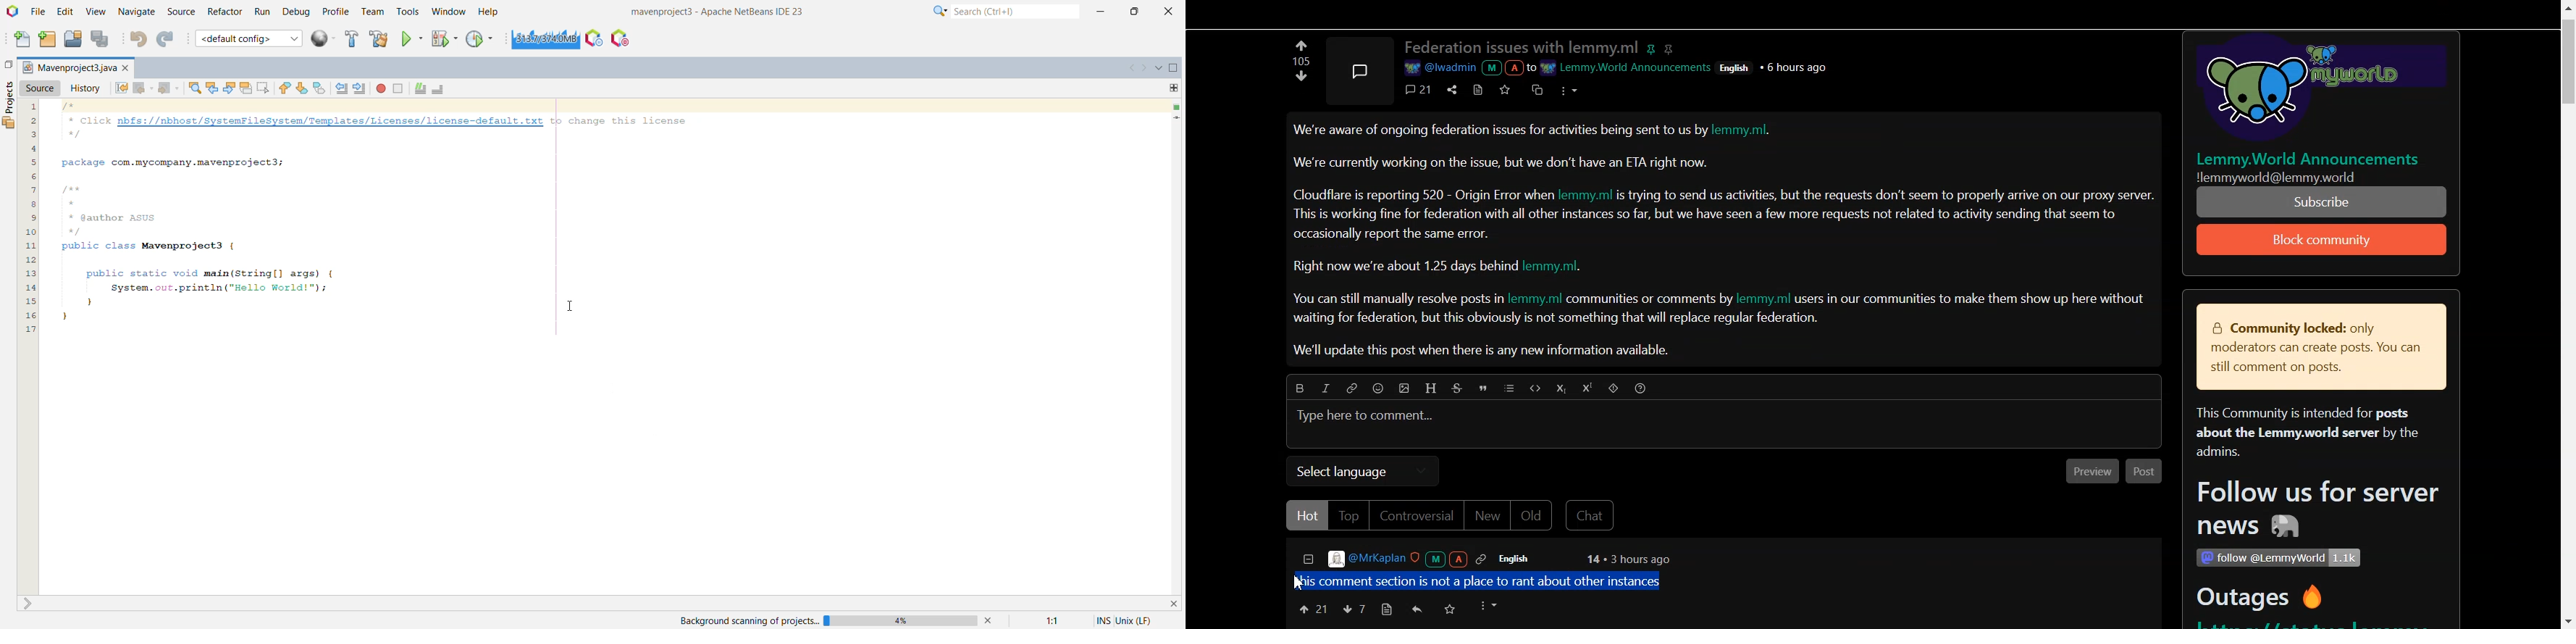  I want to click on English, so click(1524, 559).